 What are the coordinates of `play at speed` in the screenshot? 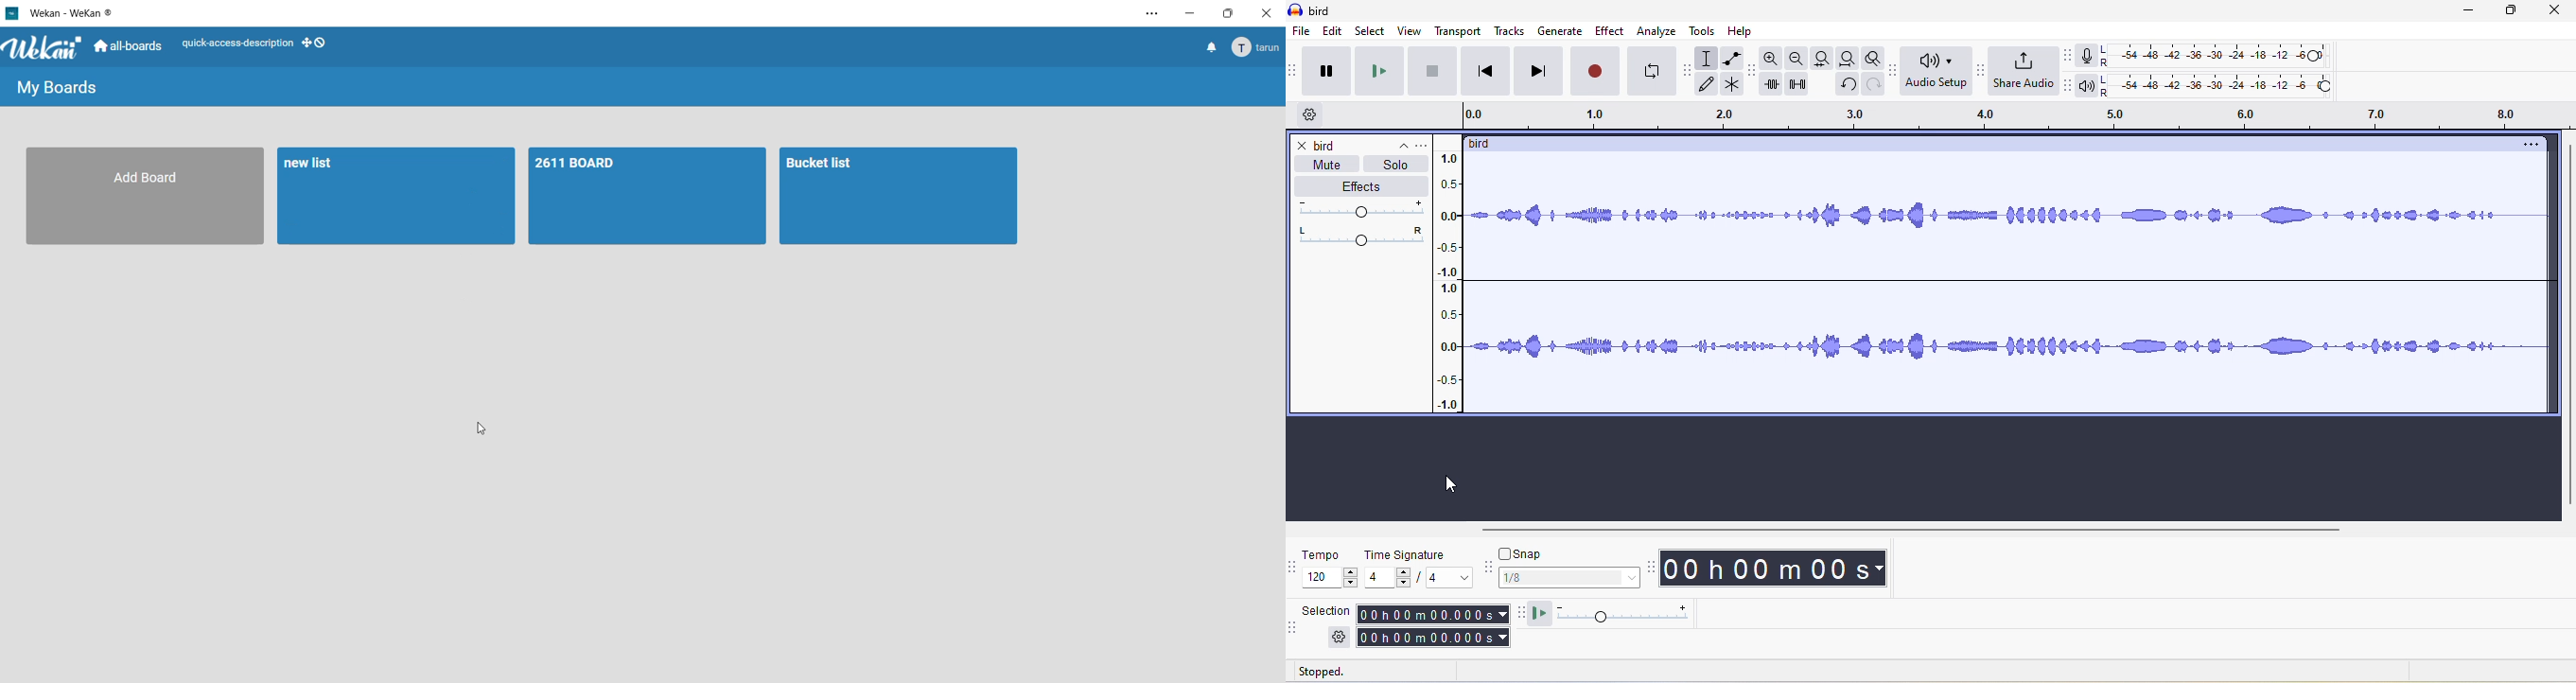 It's located at (1538, 614).